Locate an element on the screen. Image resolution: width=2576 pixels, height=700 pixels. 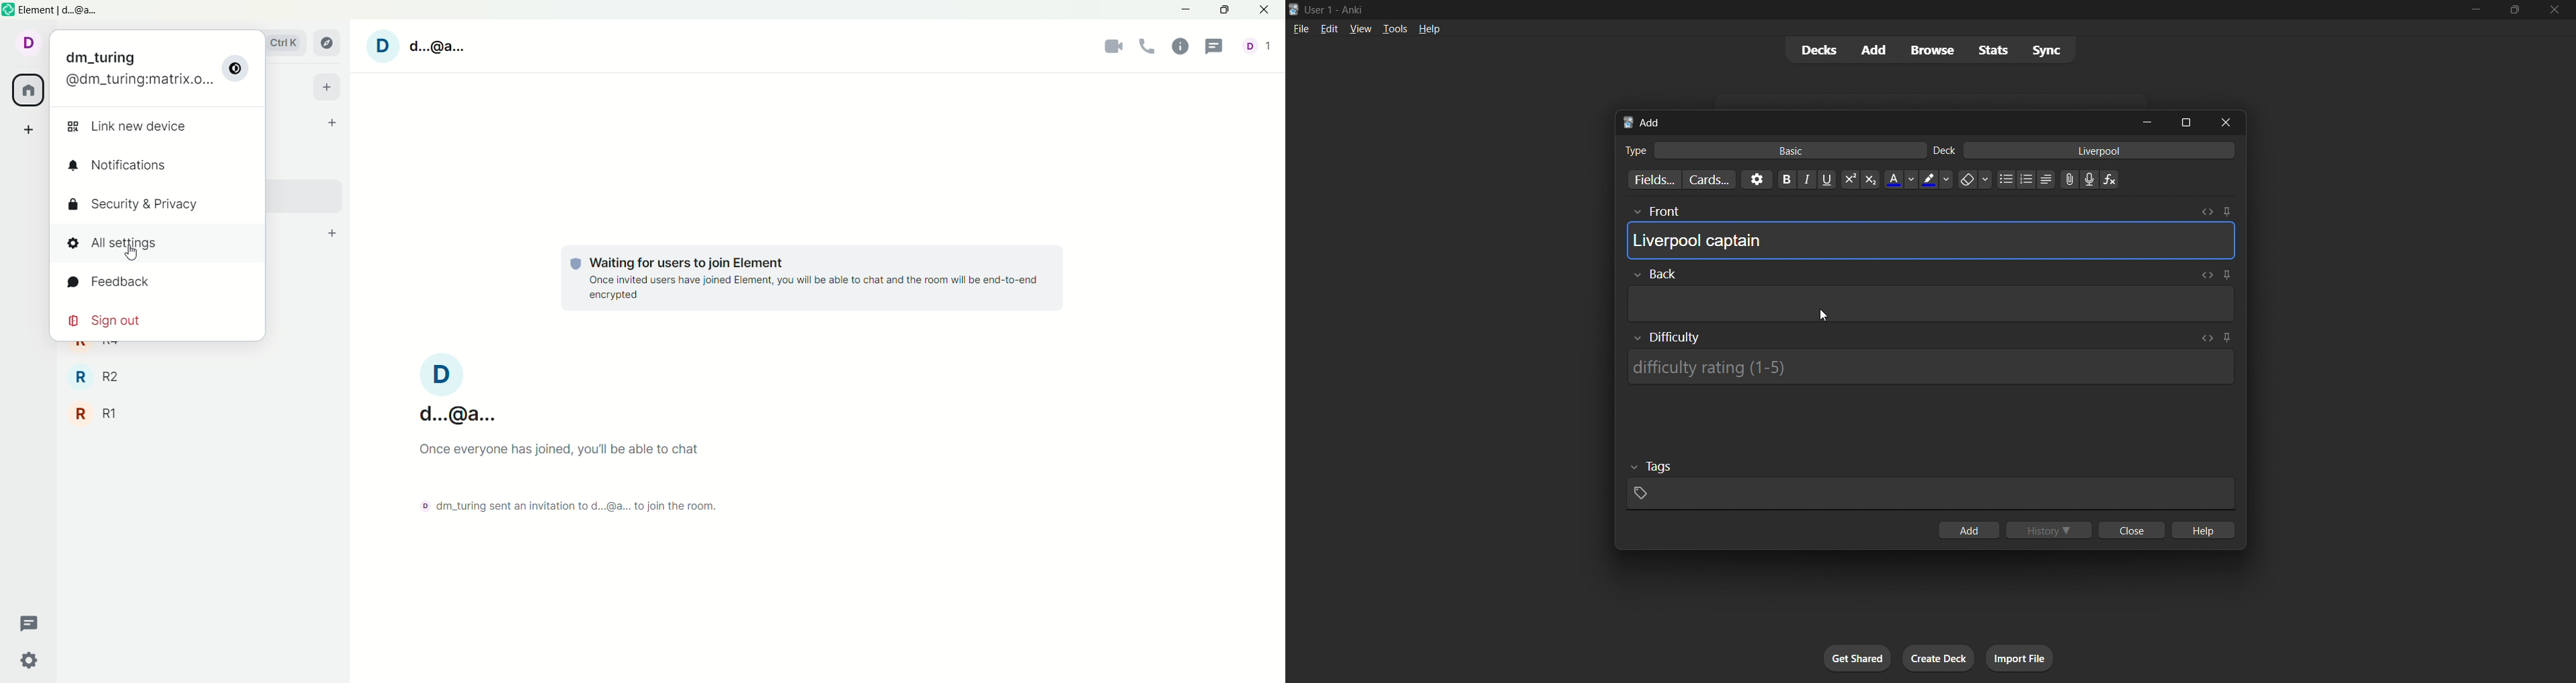
 is located at coordinates (1656, 212).